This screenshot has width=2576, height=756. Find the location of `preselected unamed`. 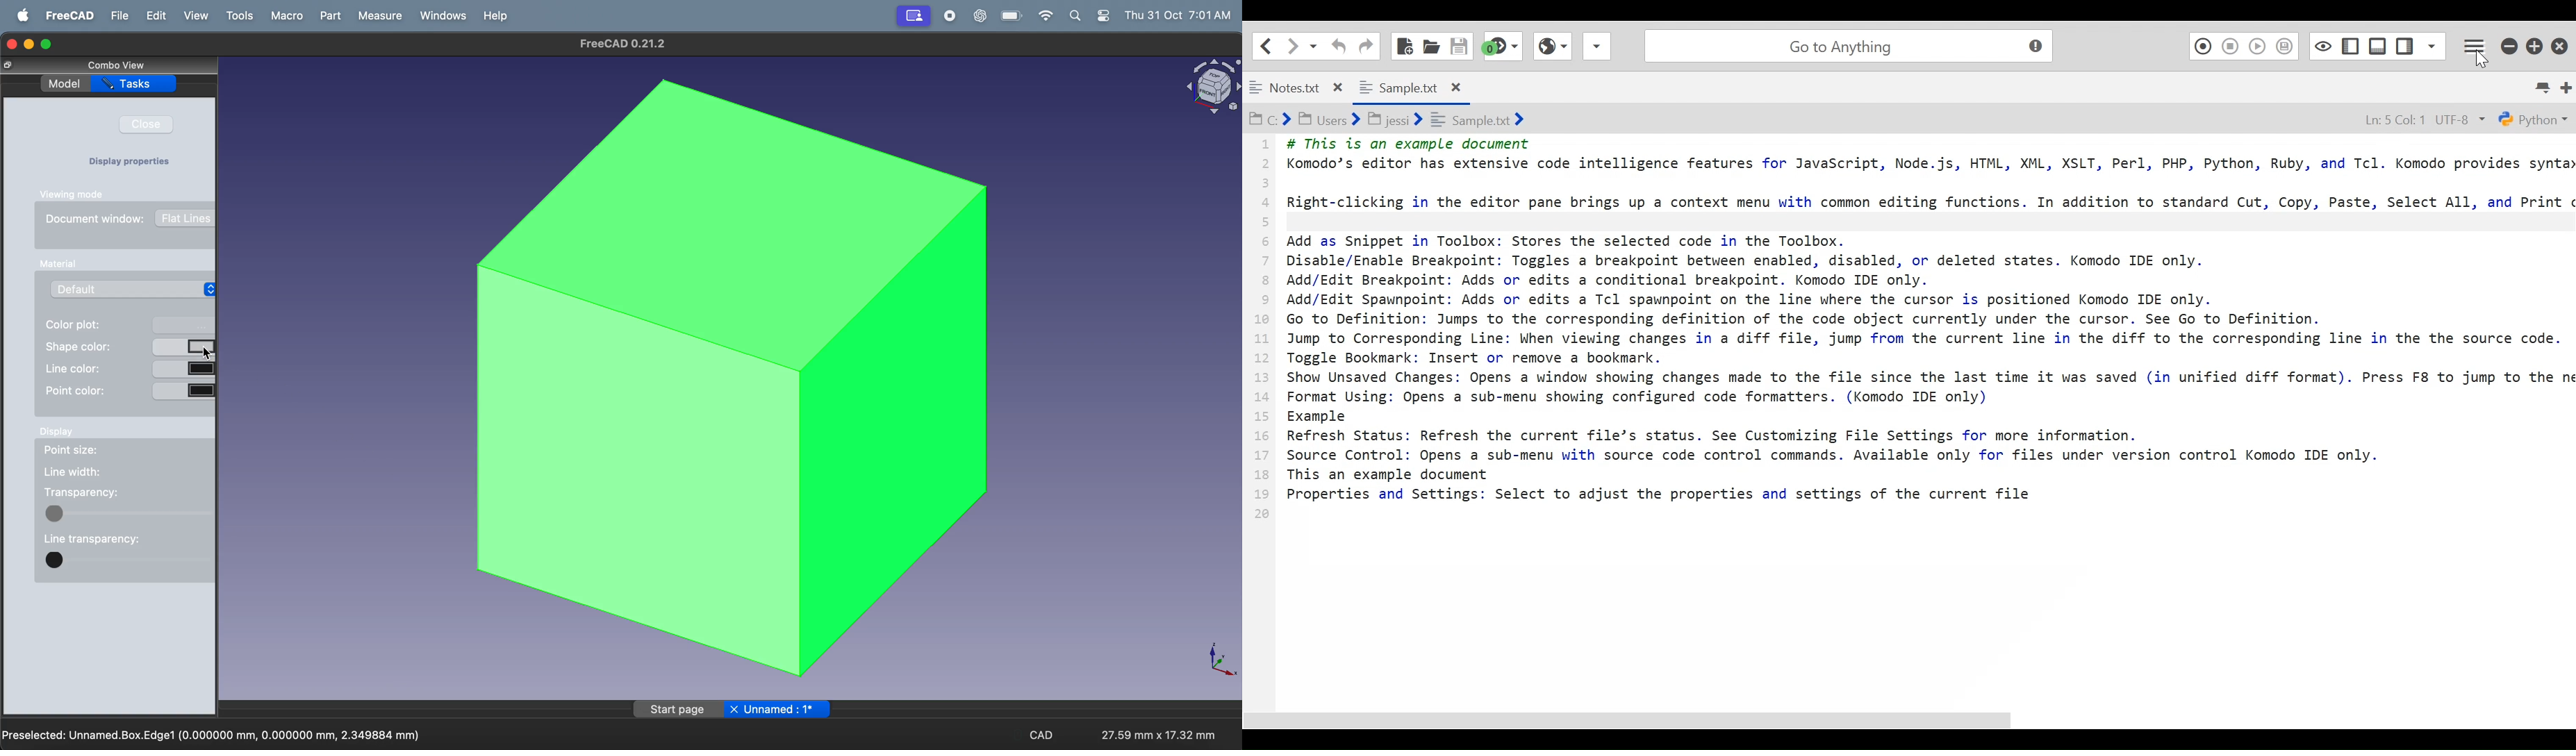

preselected unamed is located at coordinates (213, 733).